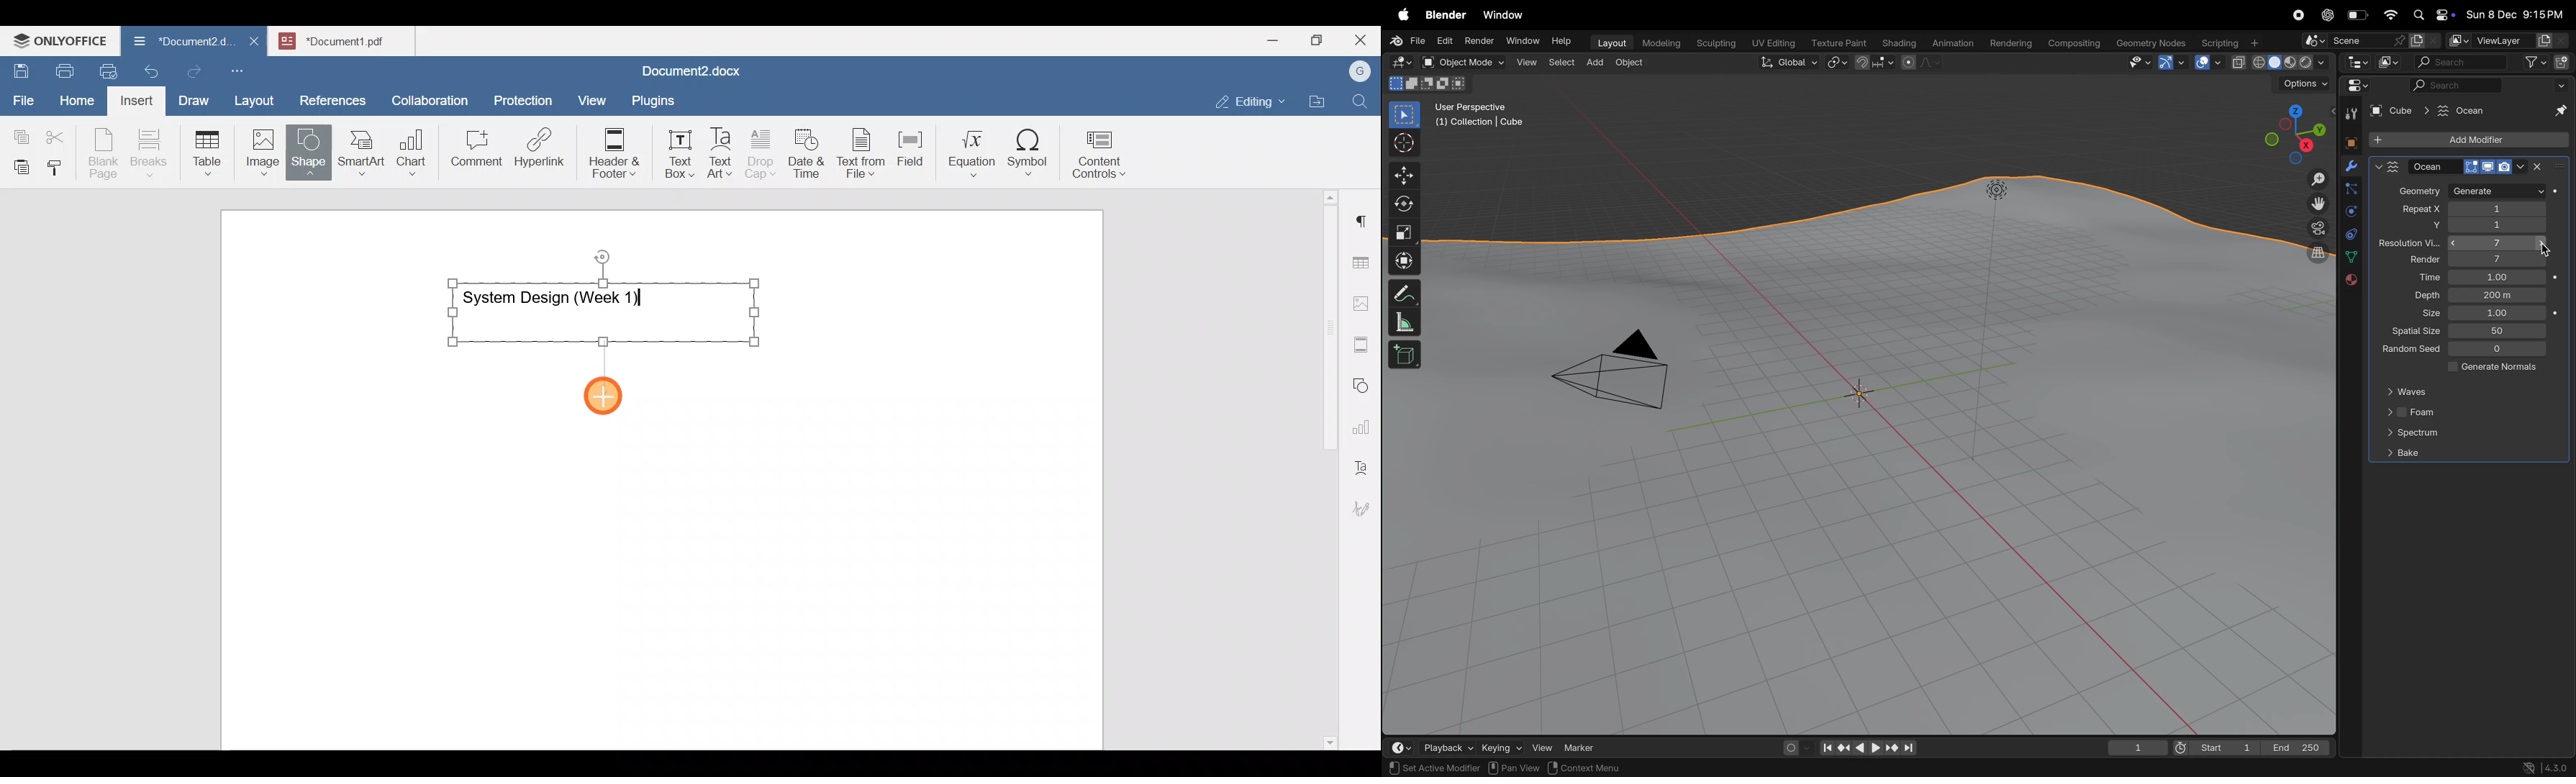  What do you see at coordinates (359, 150) in the screenshot?
I see `SmartArt` at bounding box center [359, 150].